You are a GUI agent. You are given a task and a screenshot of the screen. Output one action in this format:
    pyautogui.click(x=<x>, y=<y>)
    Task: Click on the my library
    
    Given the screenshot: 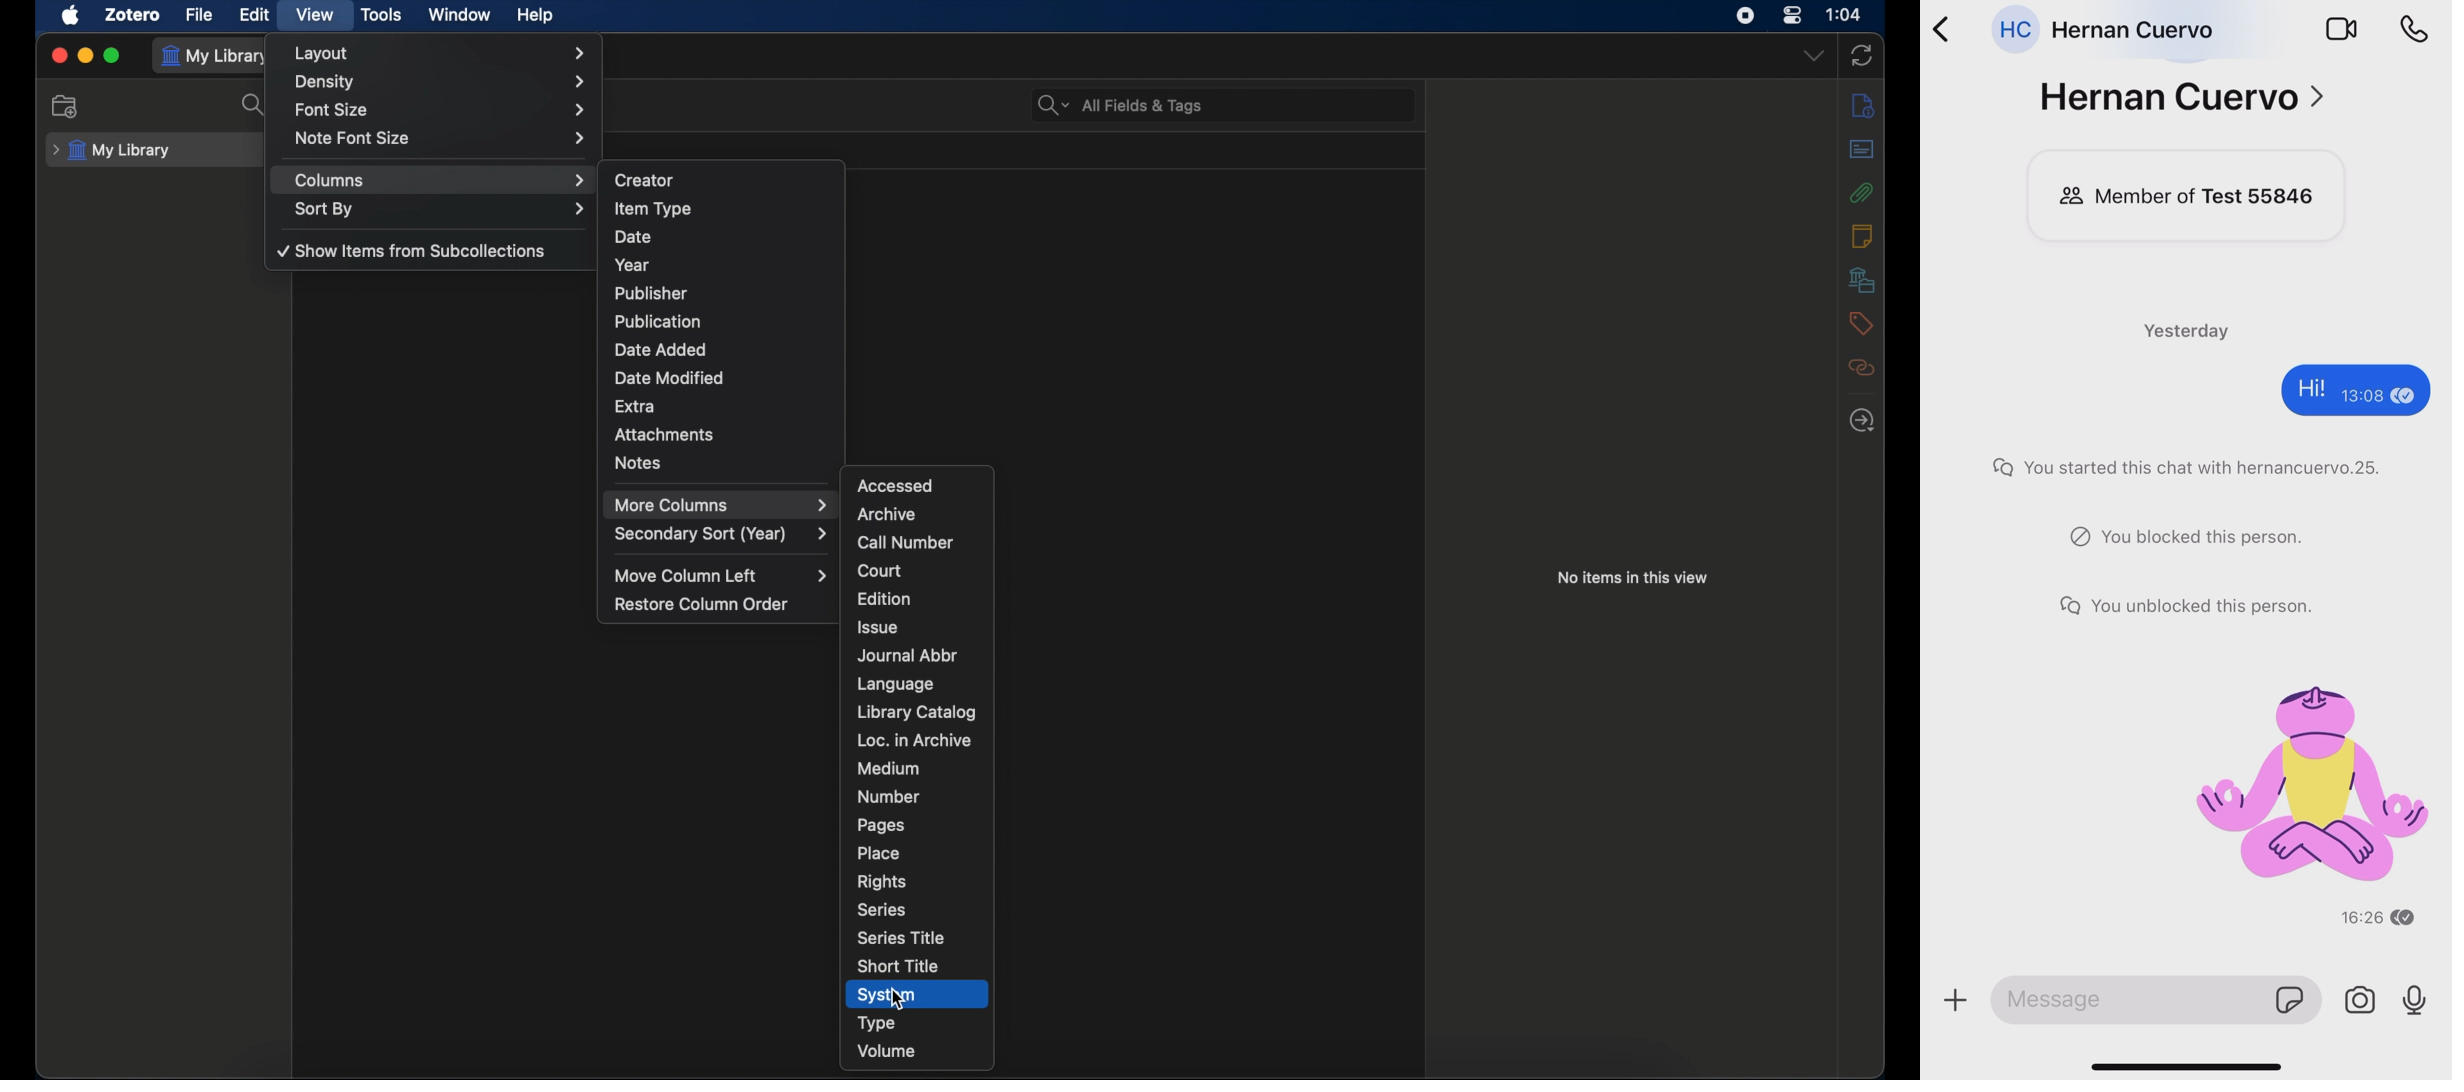 What is the action you would take?
    pyautogui.click(x=218, y=56)
    